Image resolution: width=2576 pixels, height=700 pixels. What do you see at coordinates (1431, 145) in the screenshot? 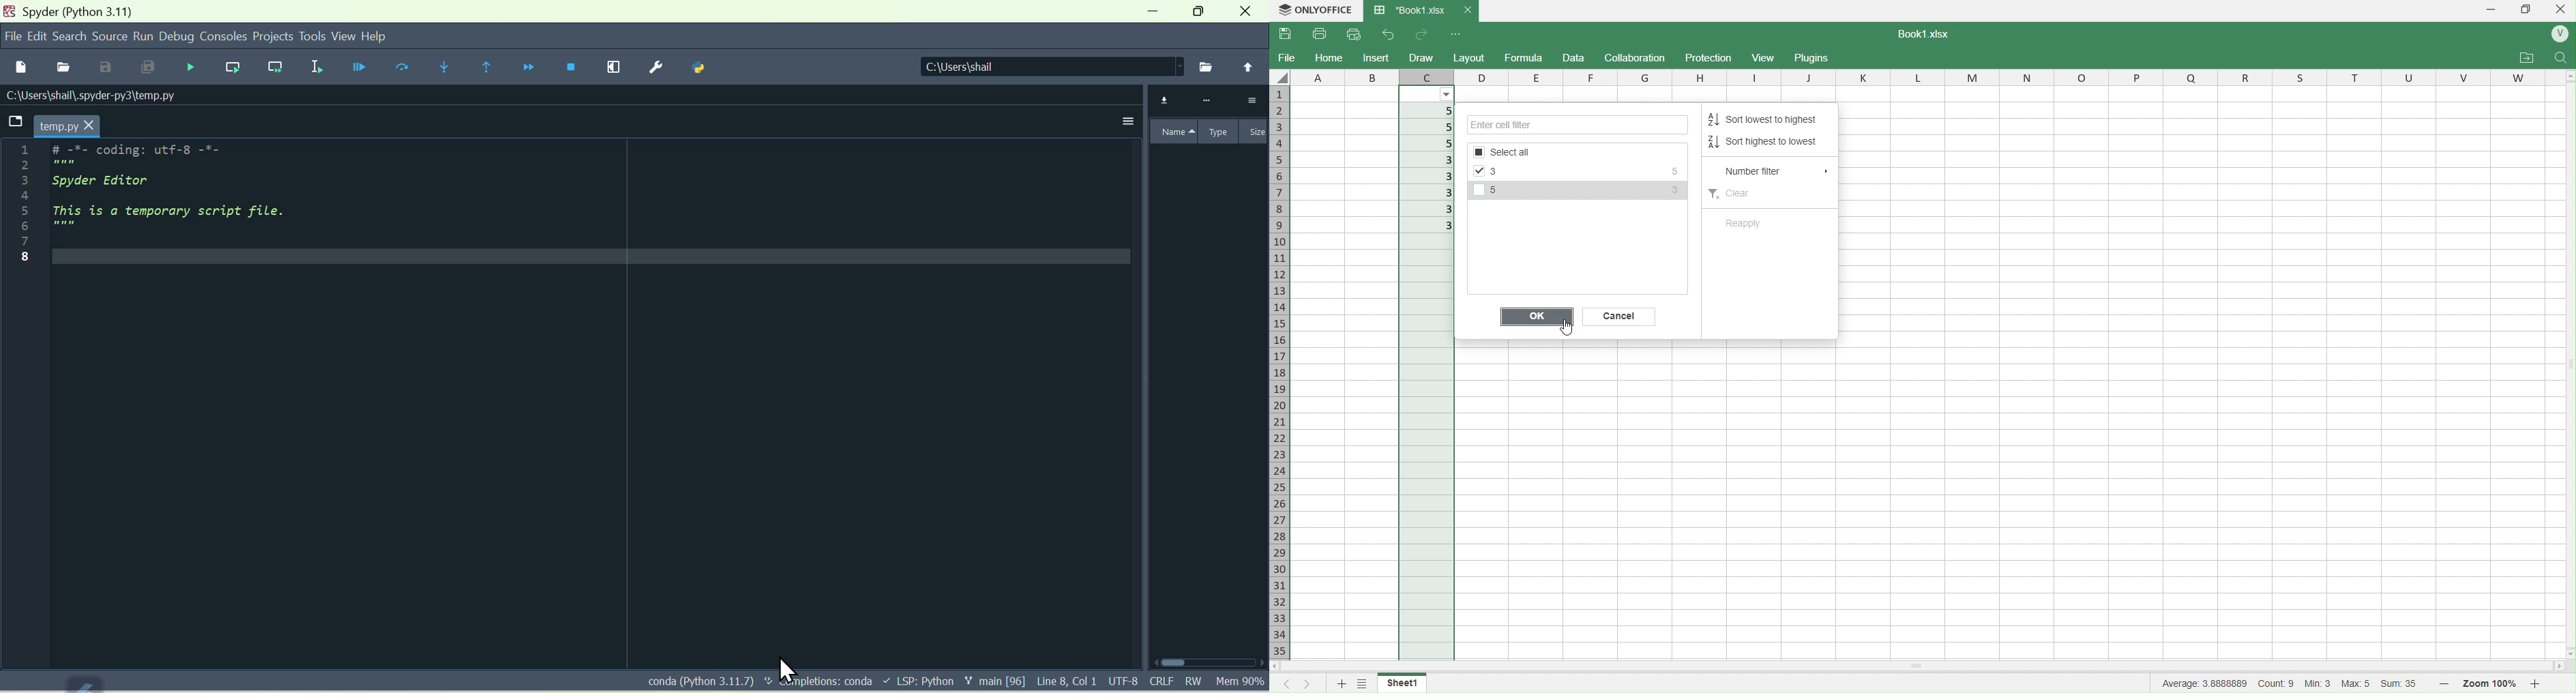
I see `5` at bounding box center [1431, 145].